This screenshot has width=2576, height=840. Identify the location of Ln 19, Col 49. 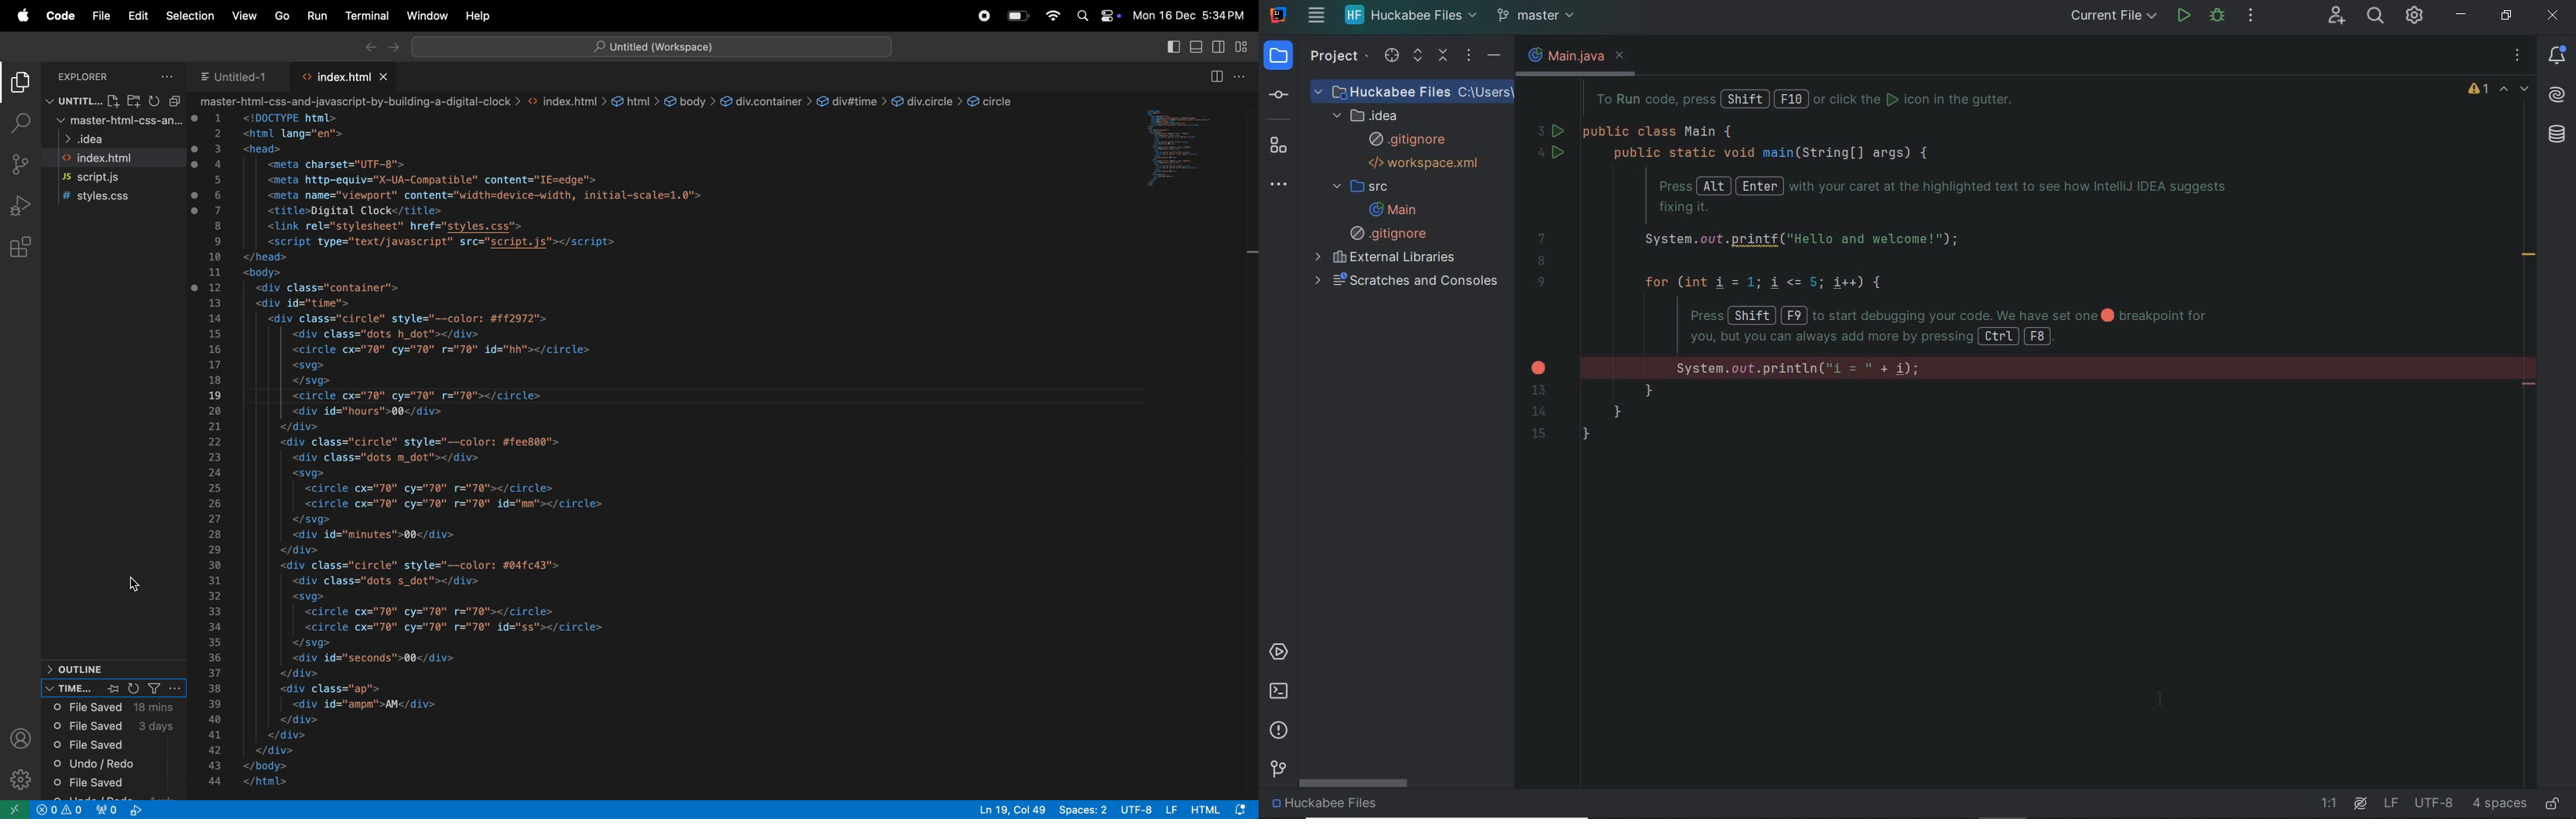
(1010, 810).